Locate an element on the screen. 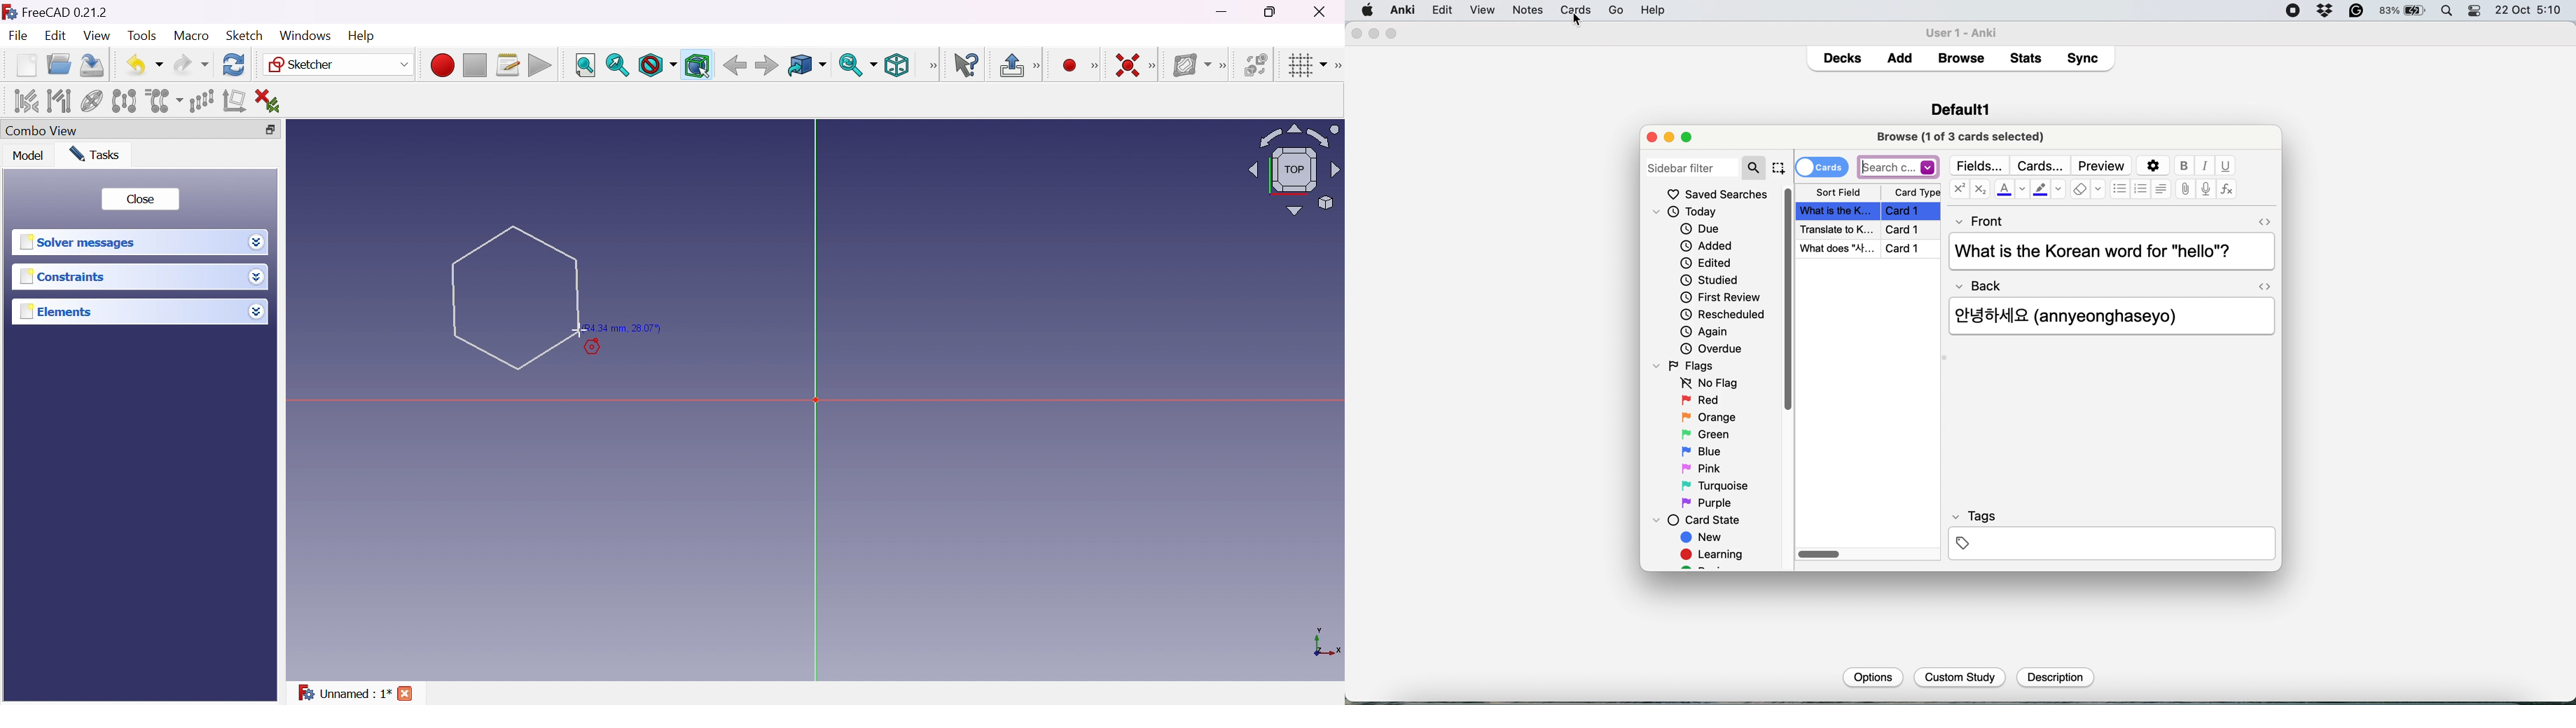 This screenshot has width=2576, height=728. audio recorder is located at coordinates (2205, 190).